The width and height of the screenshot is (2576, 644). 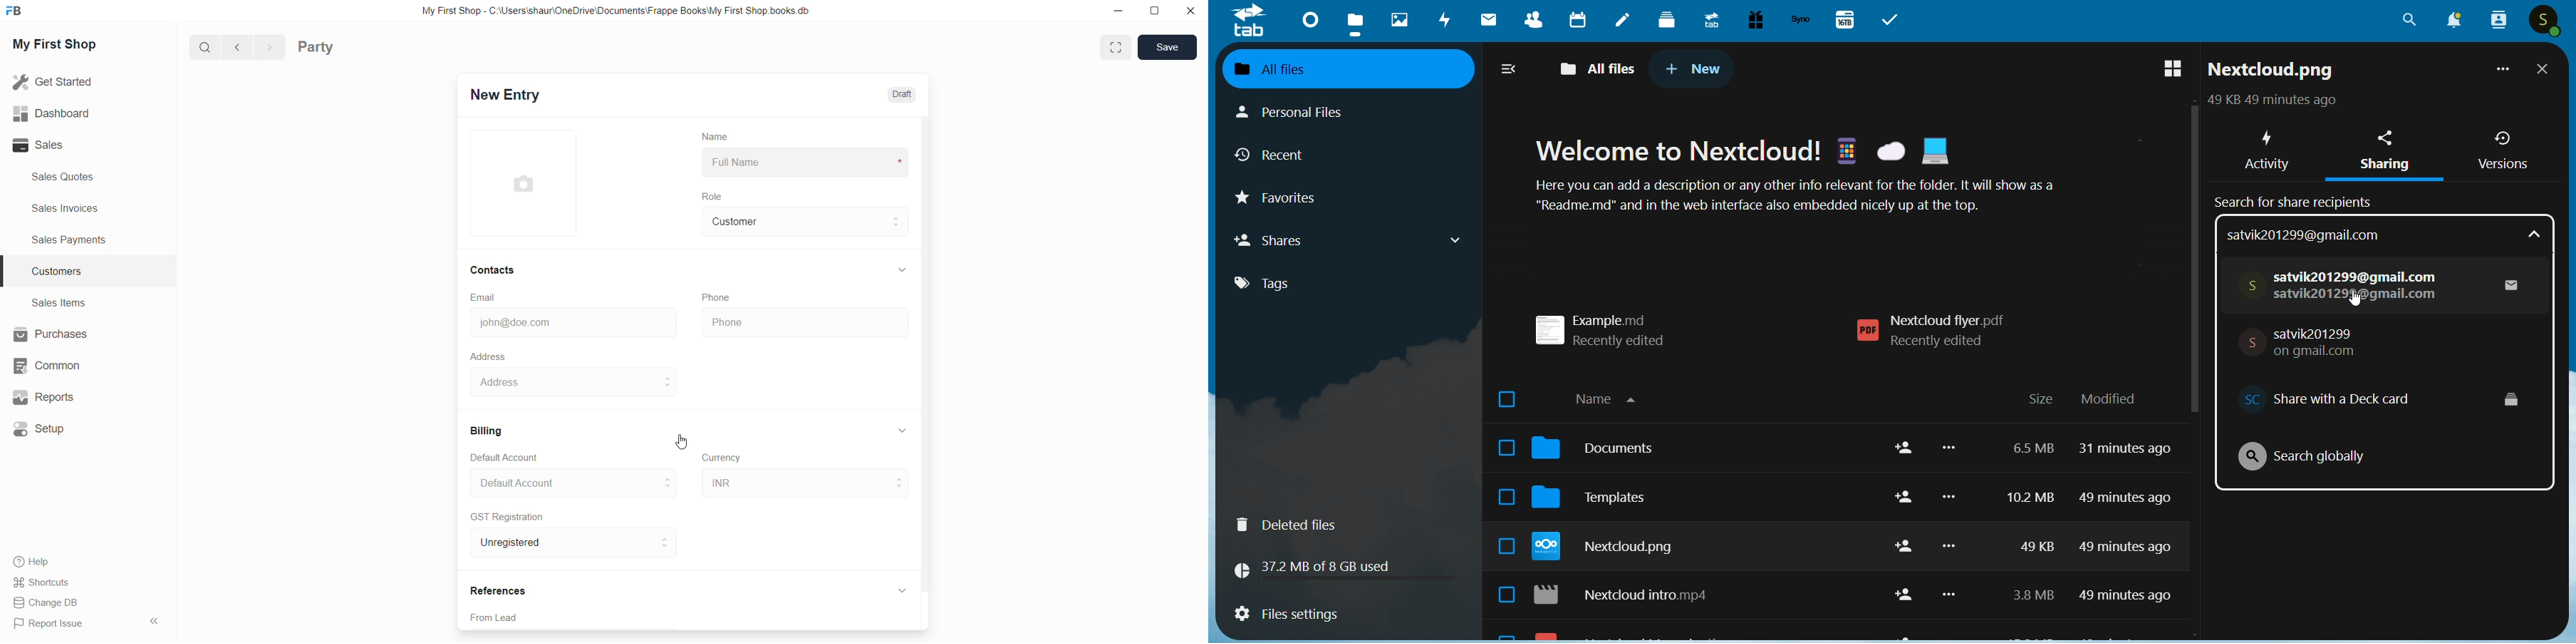 What do you see at coordinates (491, 429) in the screenshot?
I see `Billing` at bounding box center [491, 429].